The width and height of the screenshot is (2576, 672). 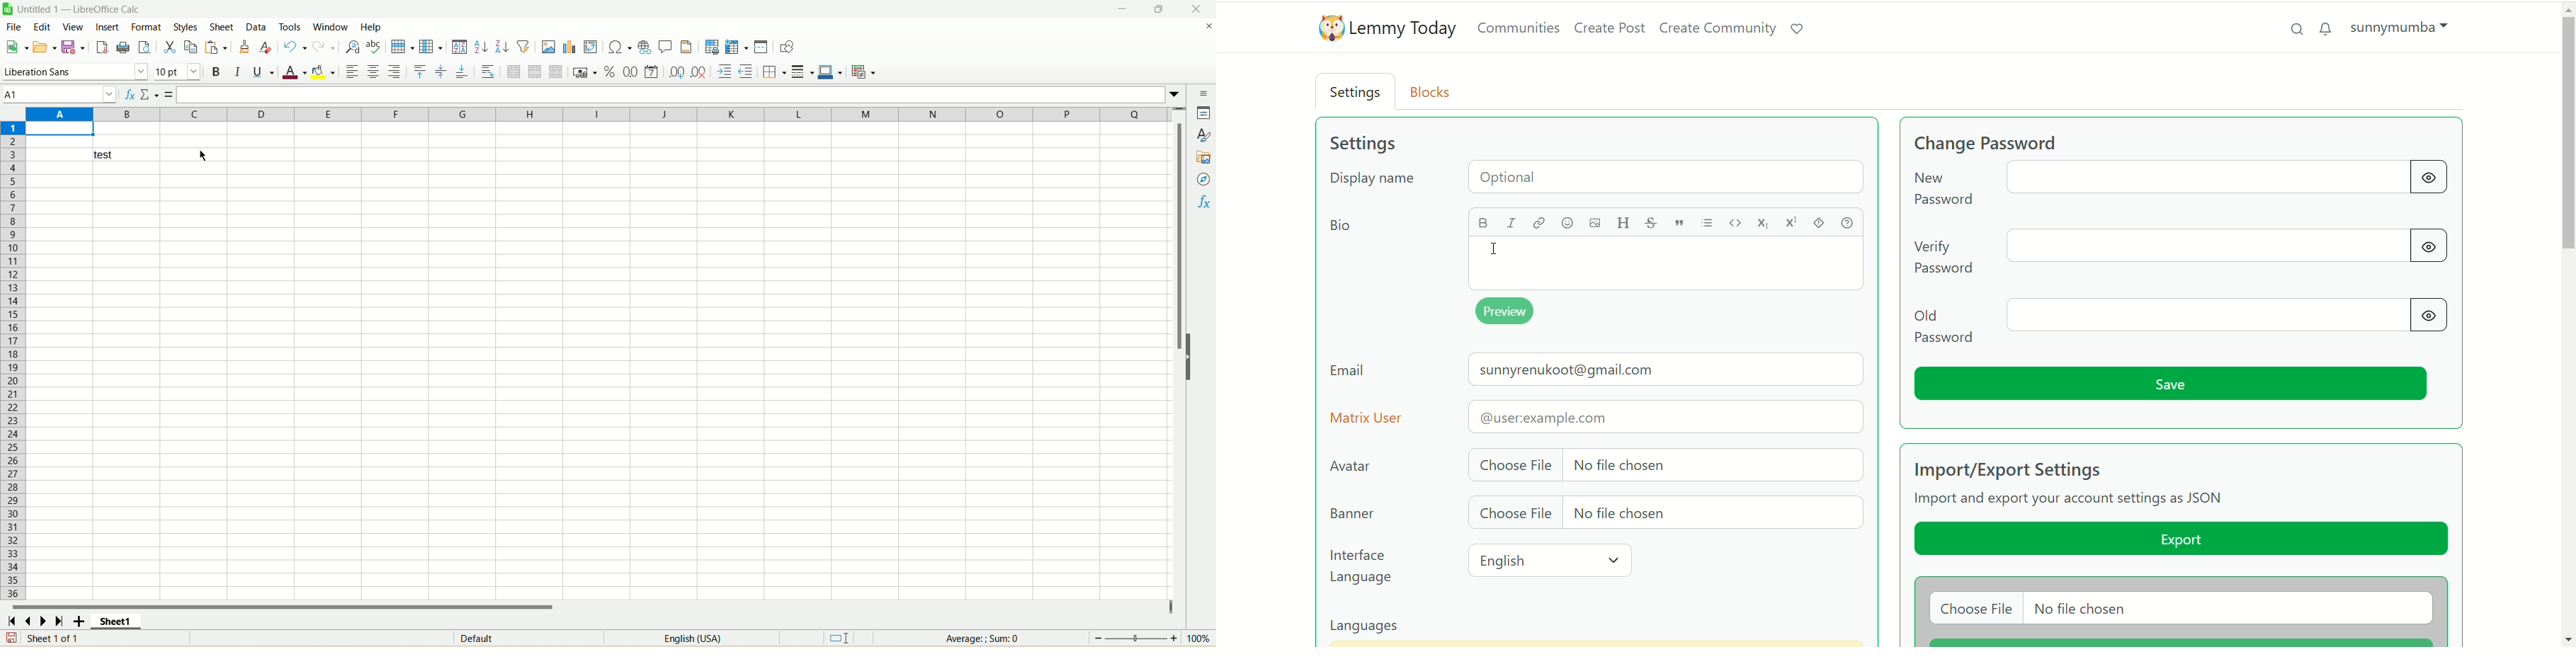 What do you see at coordinates (610, 72) in the screenshot?
I see `format as percent` at bounding box center [610, 72].